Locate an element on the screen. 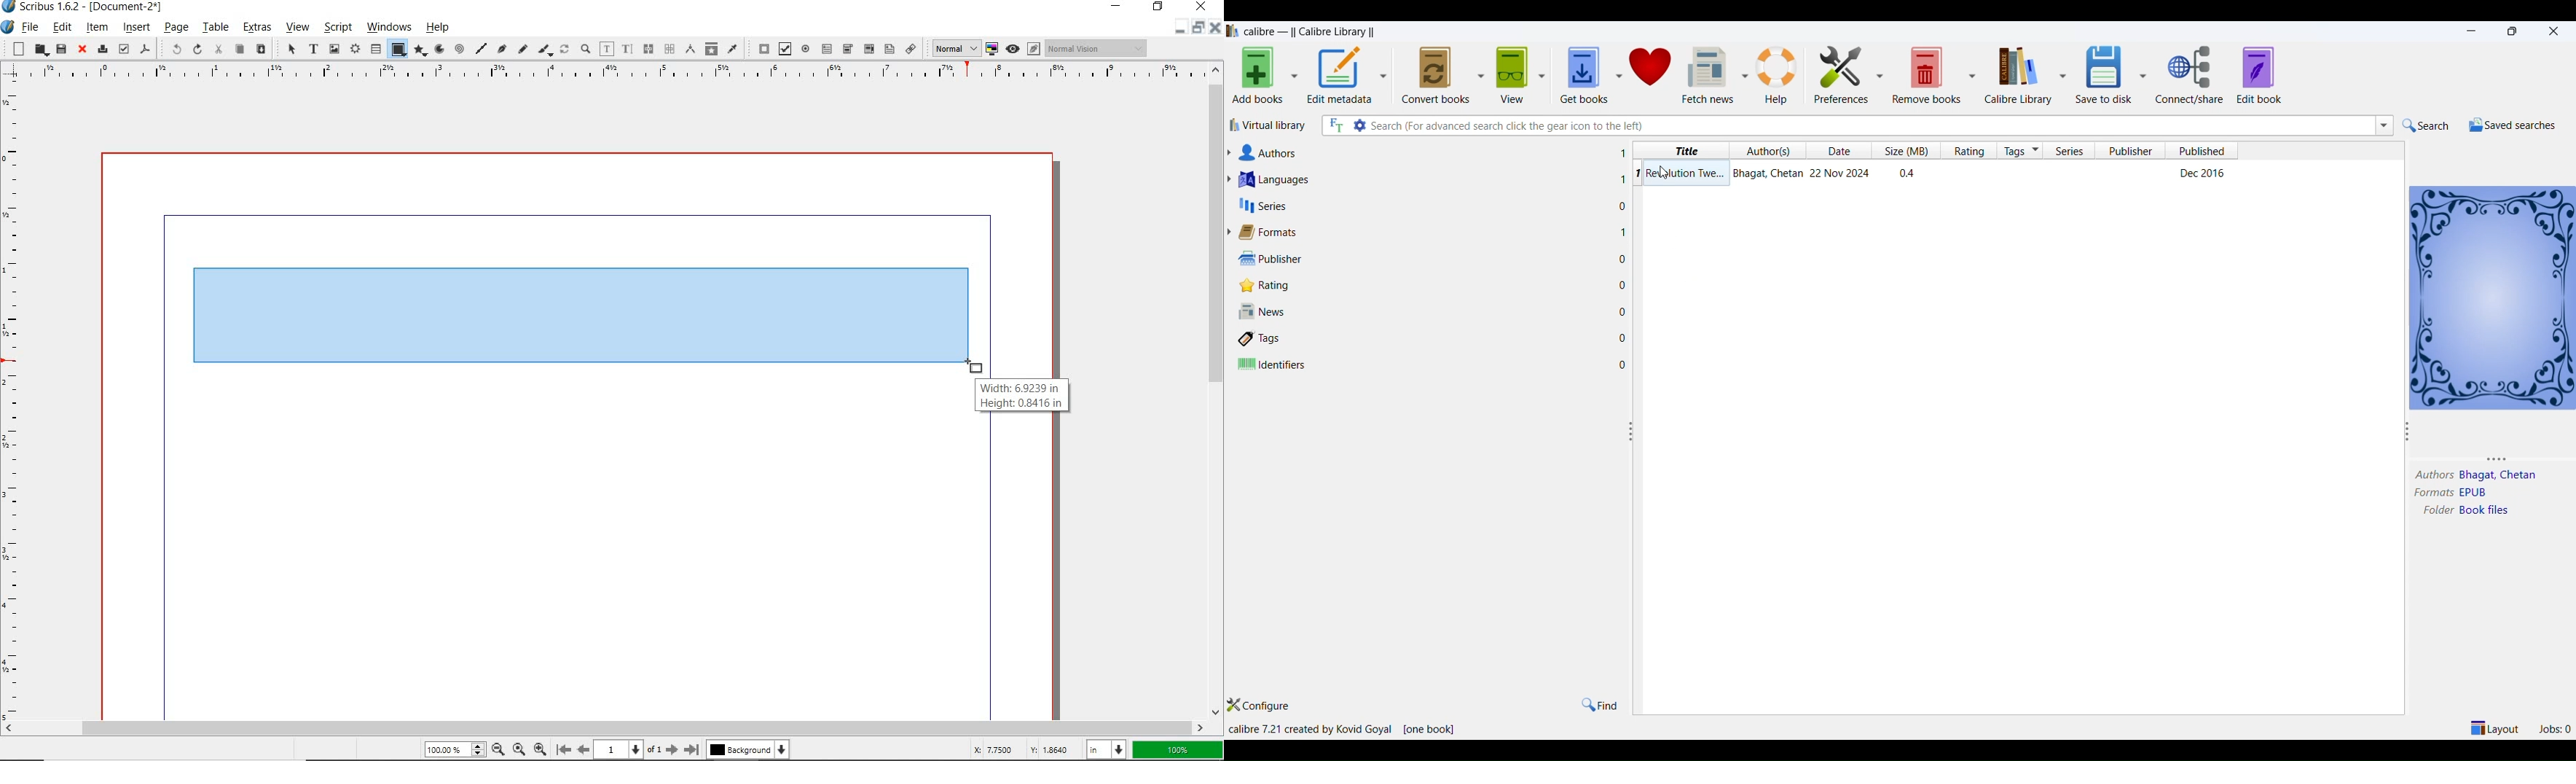  format type is located at coordinates (2477, 493).